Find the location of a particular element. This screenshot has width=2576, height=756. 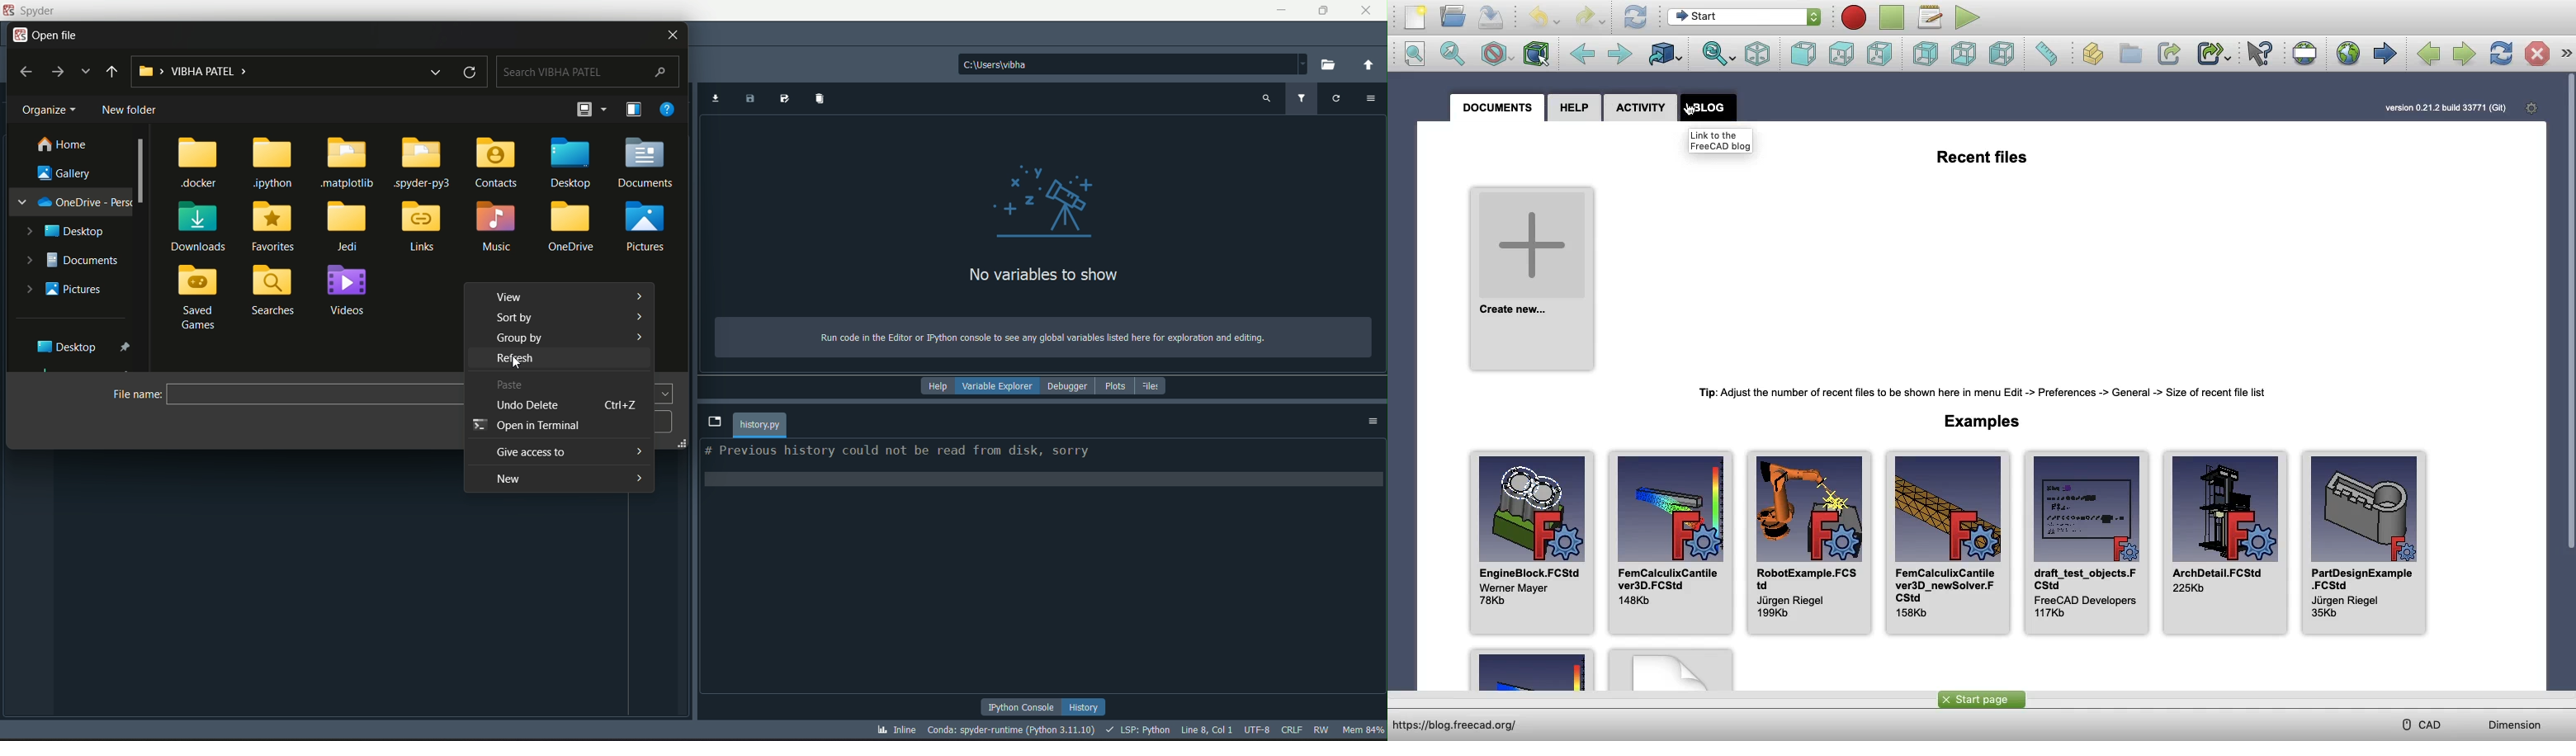

file name is located at coordinates (138, 395).